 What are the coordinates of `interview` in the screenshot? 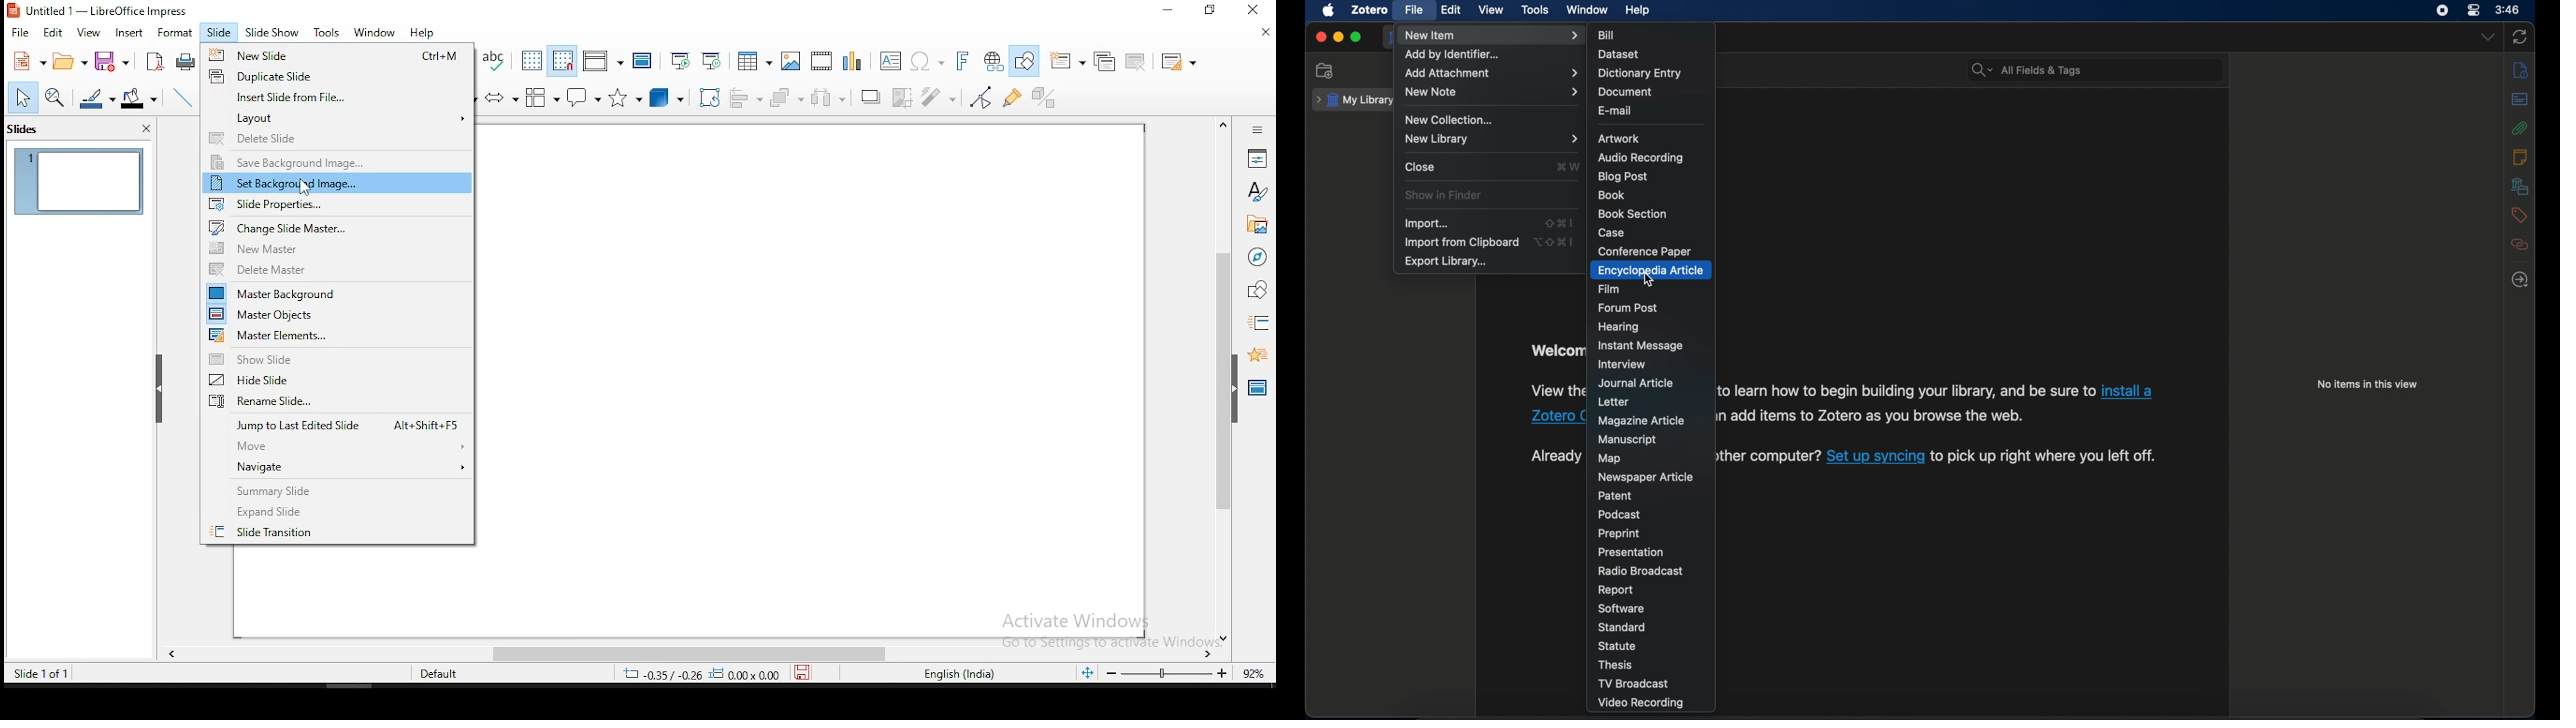 It's located at (1621, 364).